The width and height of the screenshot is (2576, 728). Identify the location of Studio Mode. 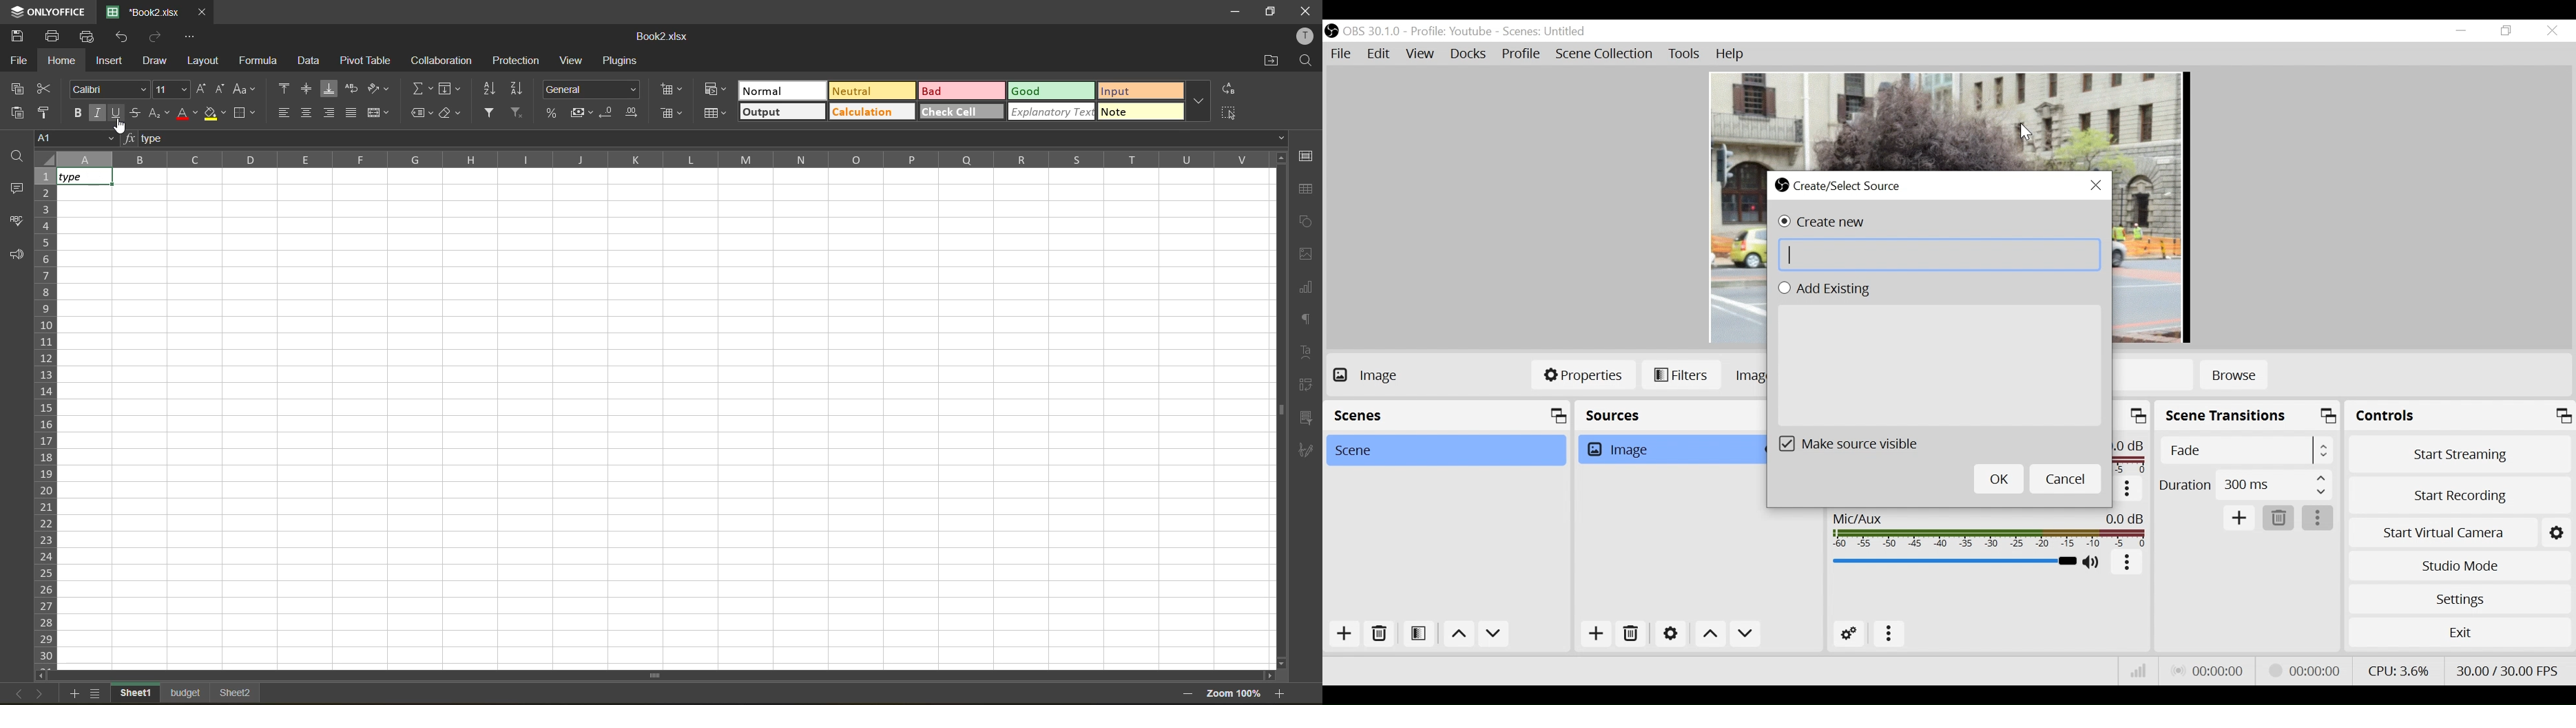
(2460, 566).